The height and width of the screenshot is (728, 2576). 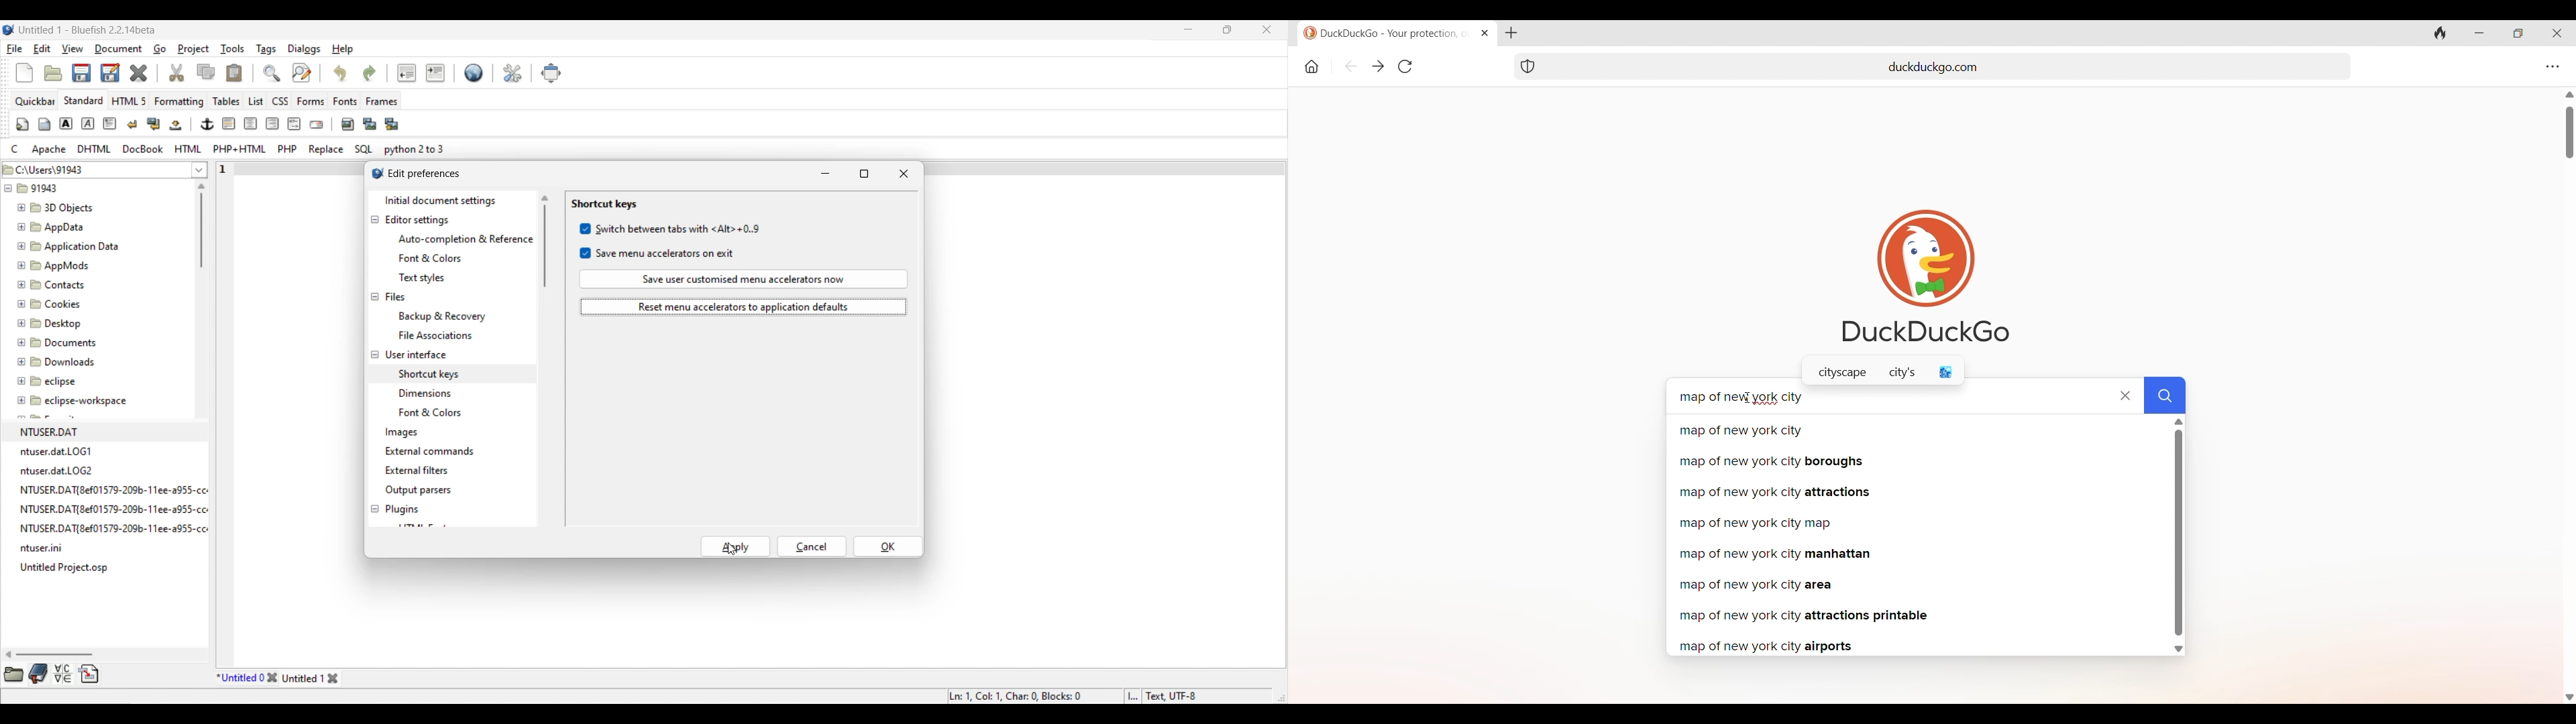 What do you see at coordinates (1189, 29) in the screenshot?
I see `Minimize` at bounding box center [1189, 29].